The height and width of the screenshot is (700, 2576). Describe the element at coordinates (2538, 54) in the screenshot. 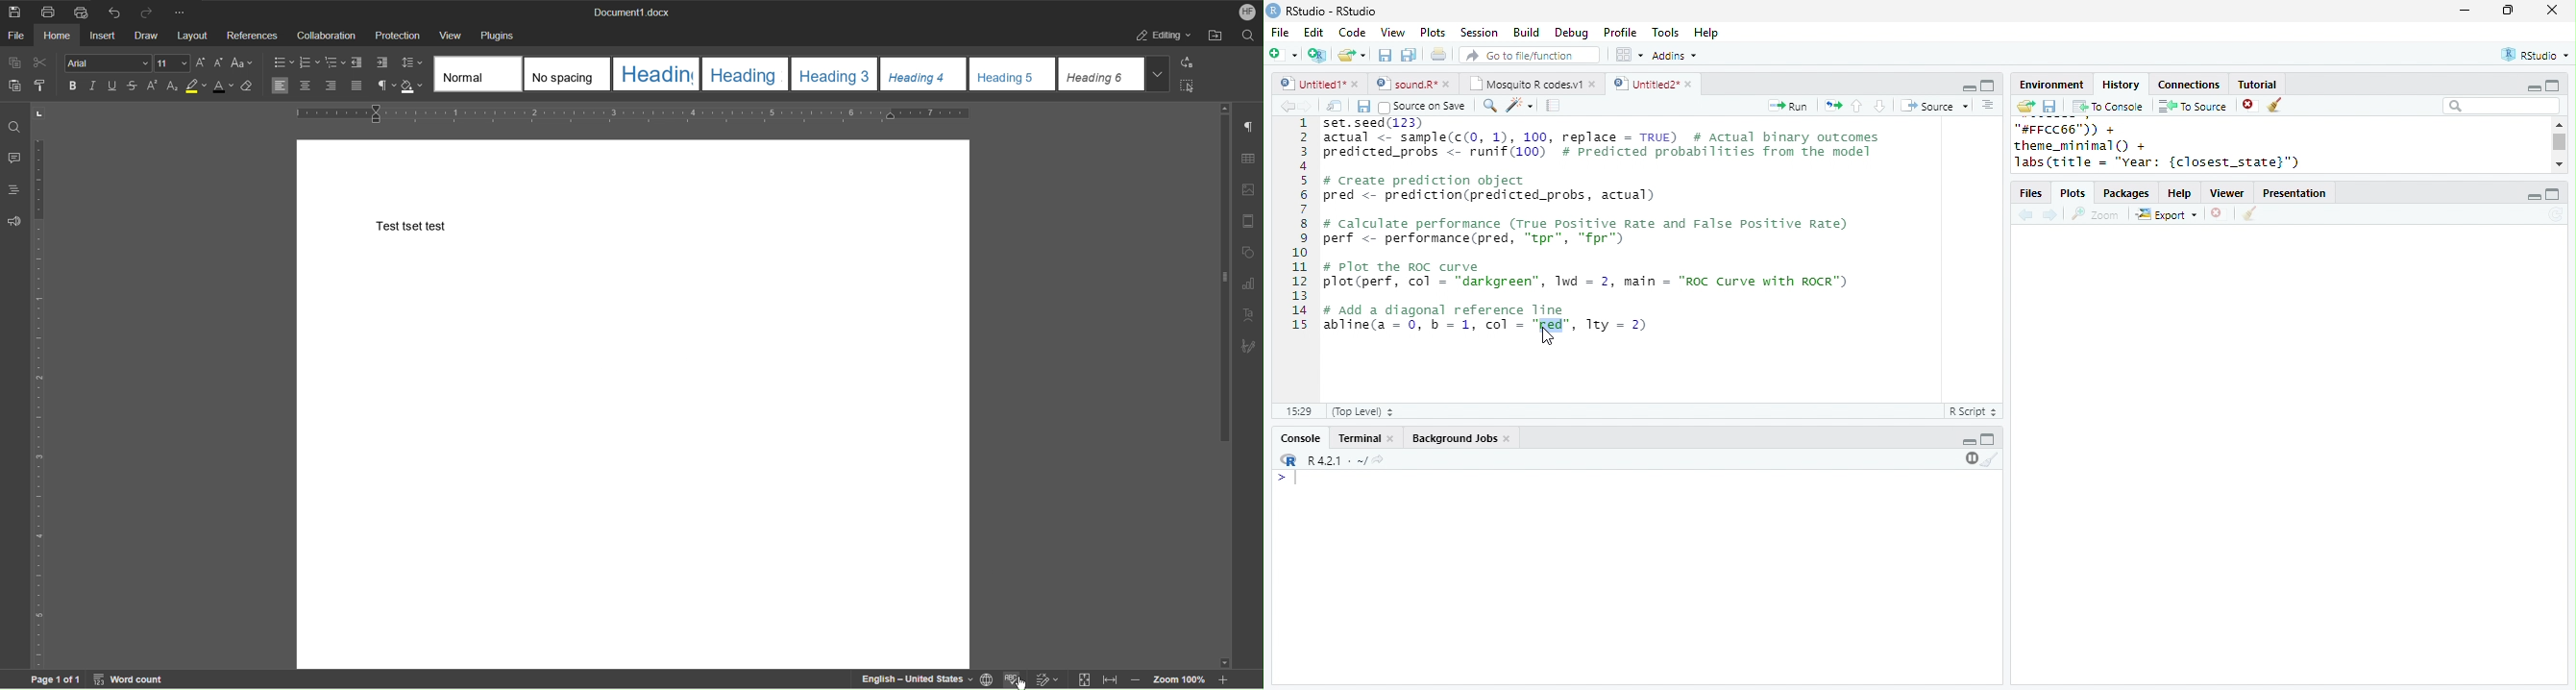

I see `RStudio` at that location.